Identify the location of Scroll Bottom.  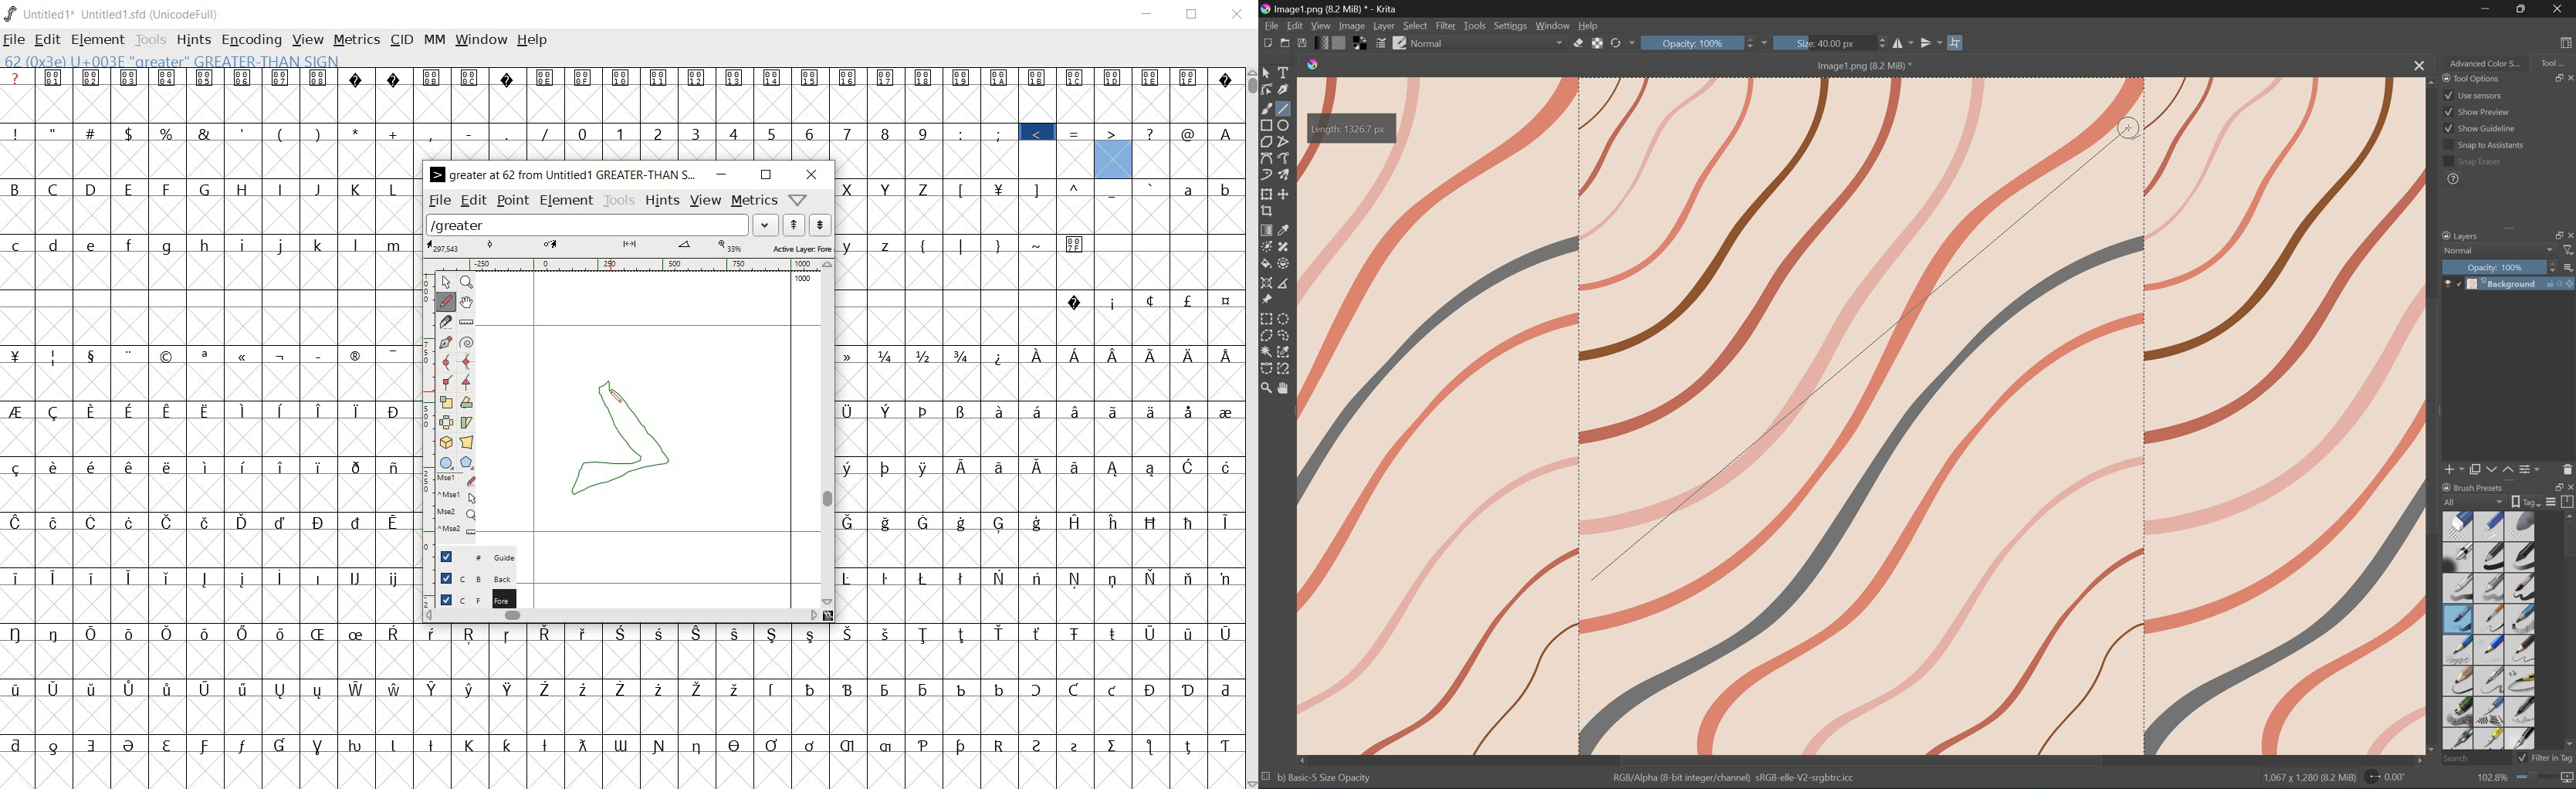
(2433, 747).